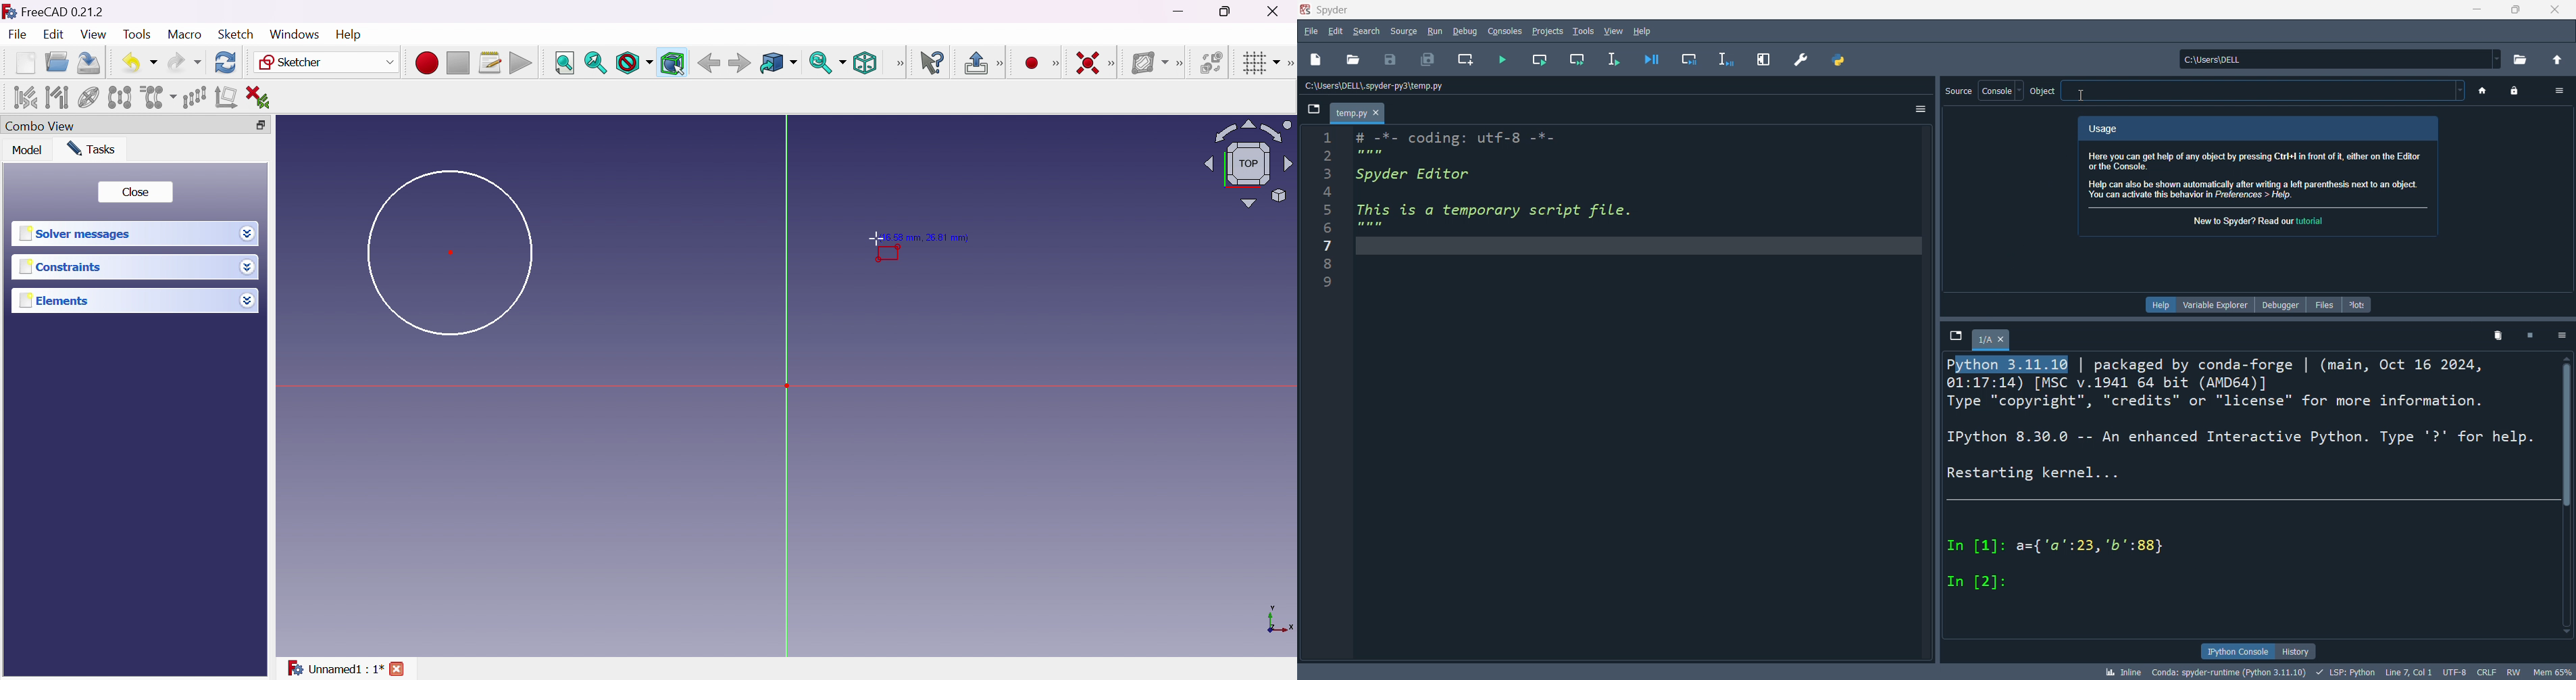 The height and width of the screenshot is (700, 2576). What do you see at coordinates (1634, 390) in the screenshot?
I see `# -*- coding: utf-8 -*-
Spyder Editor
This is a temporary script file.` at bounding box center [1634, 390].